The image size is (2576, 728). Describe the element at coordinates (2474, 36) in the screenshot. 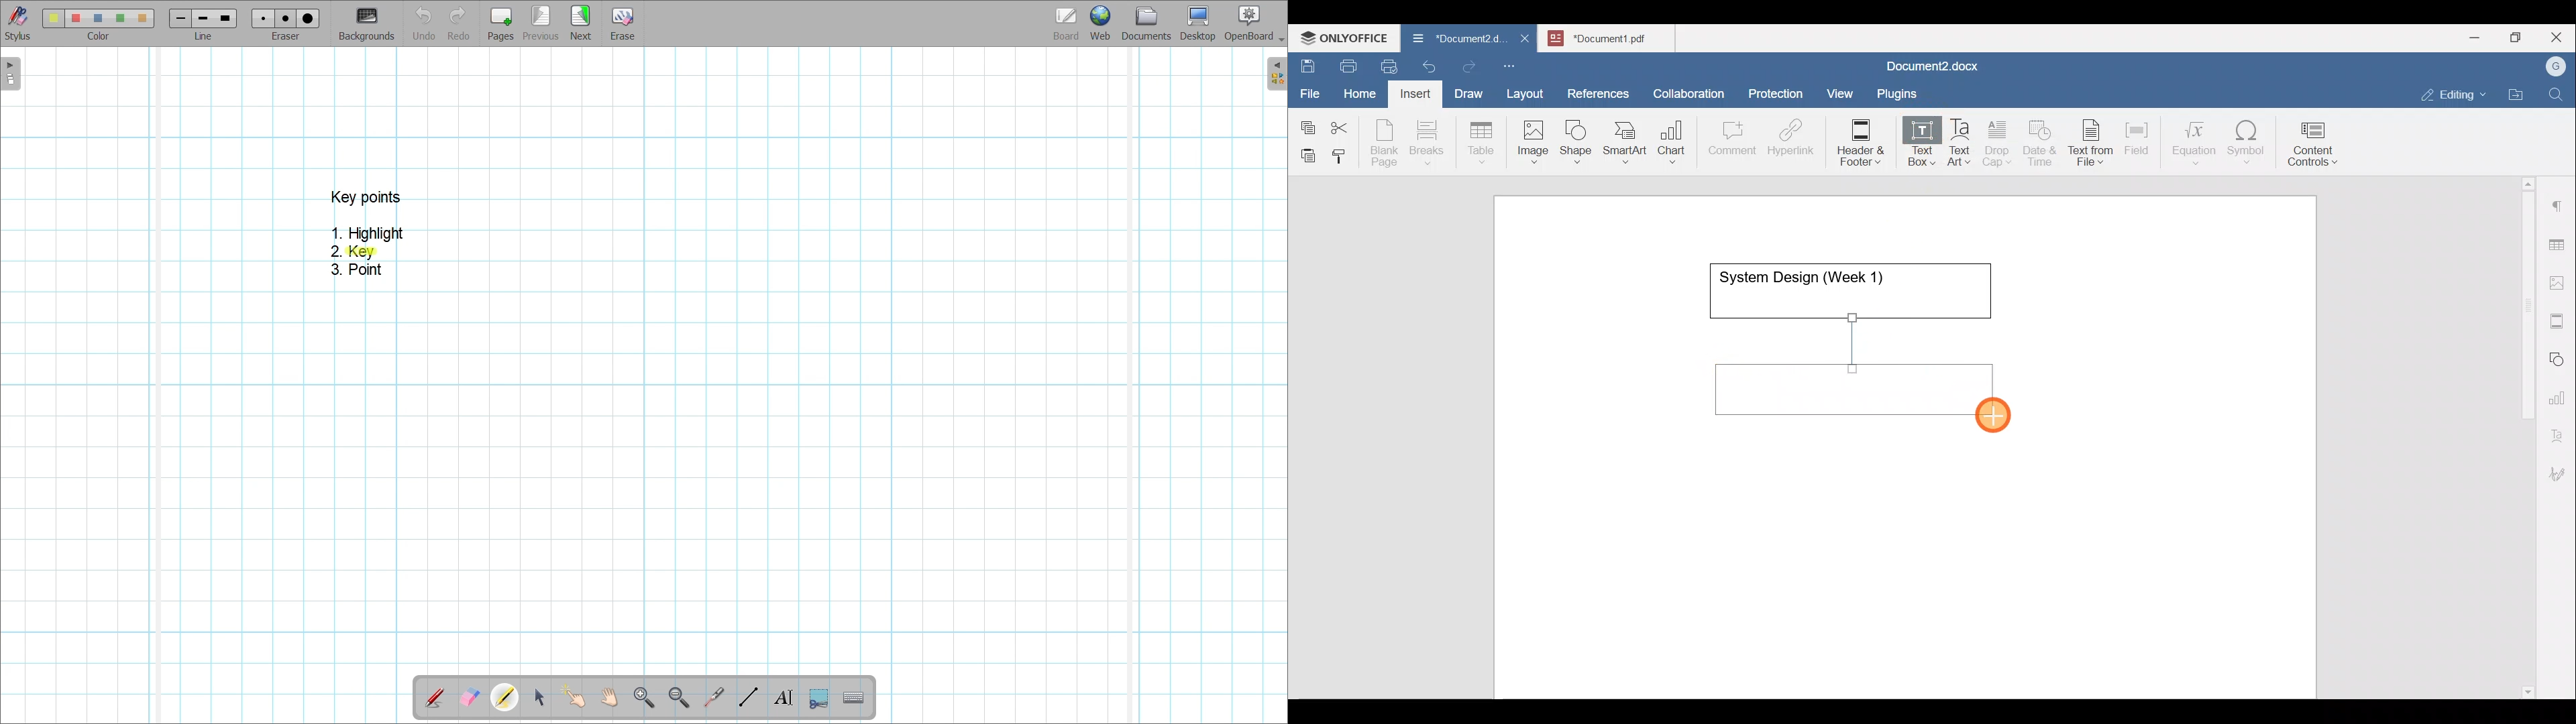

I see `Minimize` at that location.